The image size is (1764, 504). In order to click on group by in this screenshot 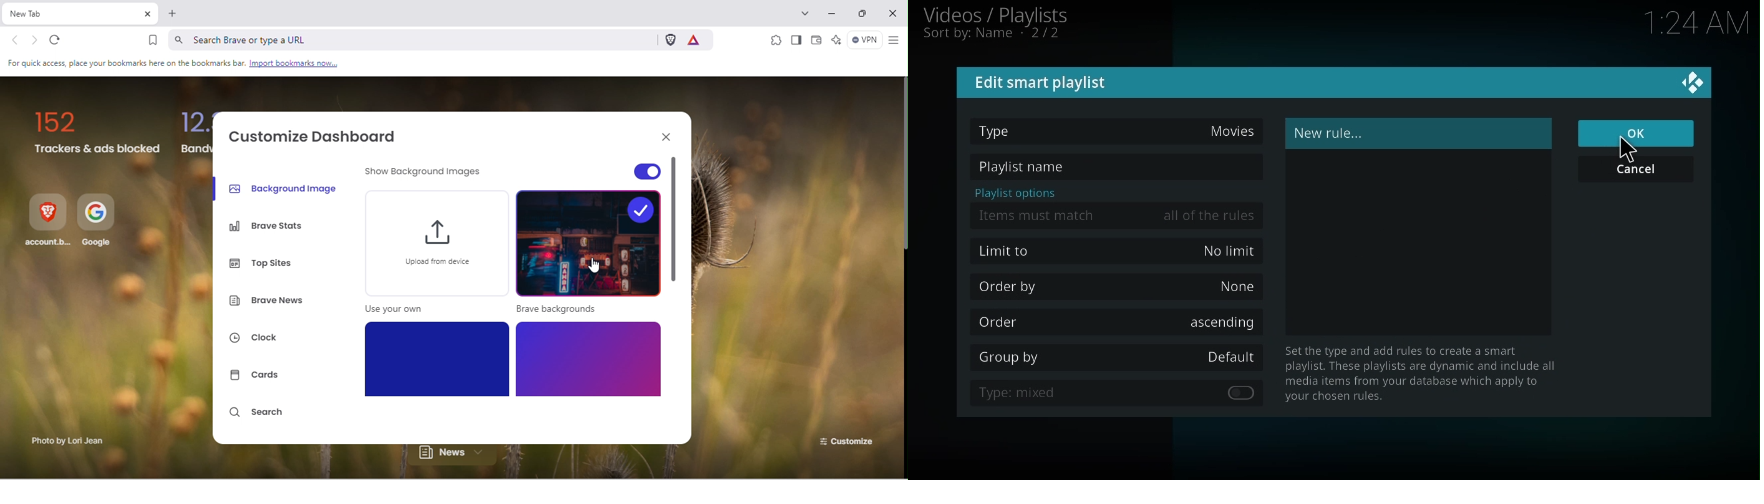, I will do `click(1008, 357)`.